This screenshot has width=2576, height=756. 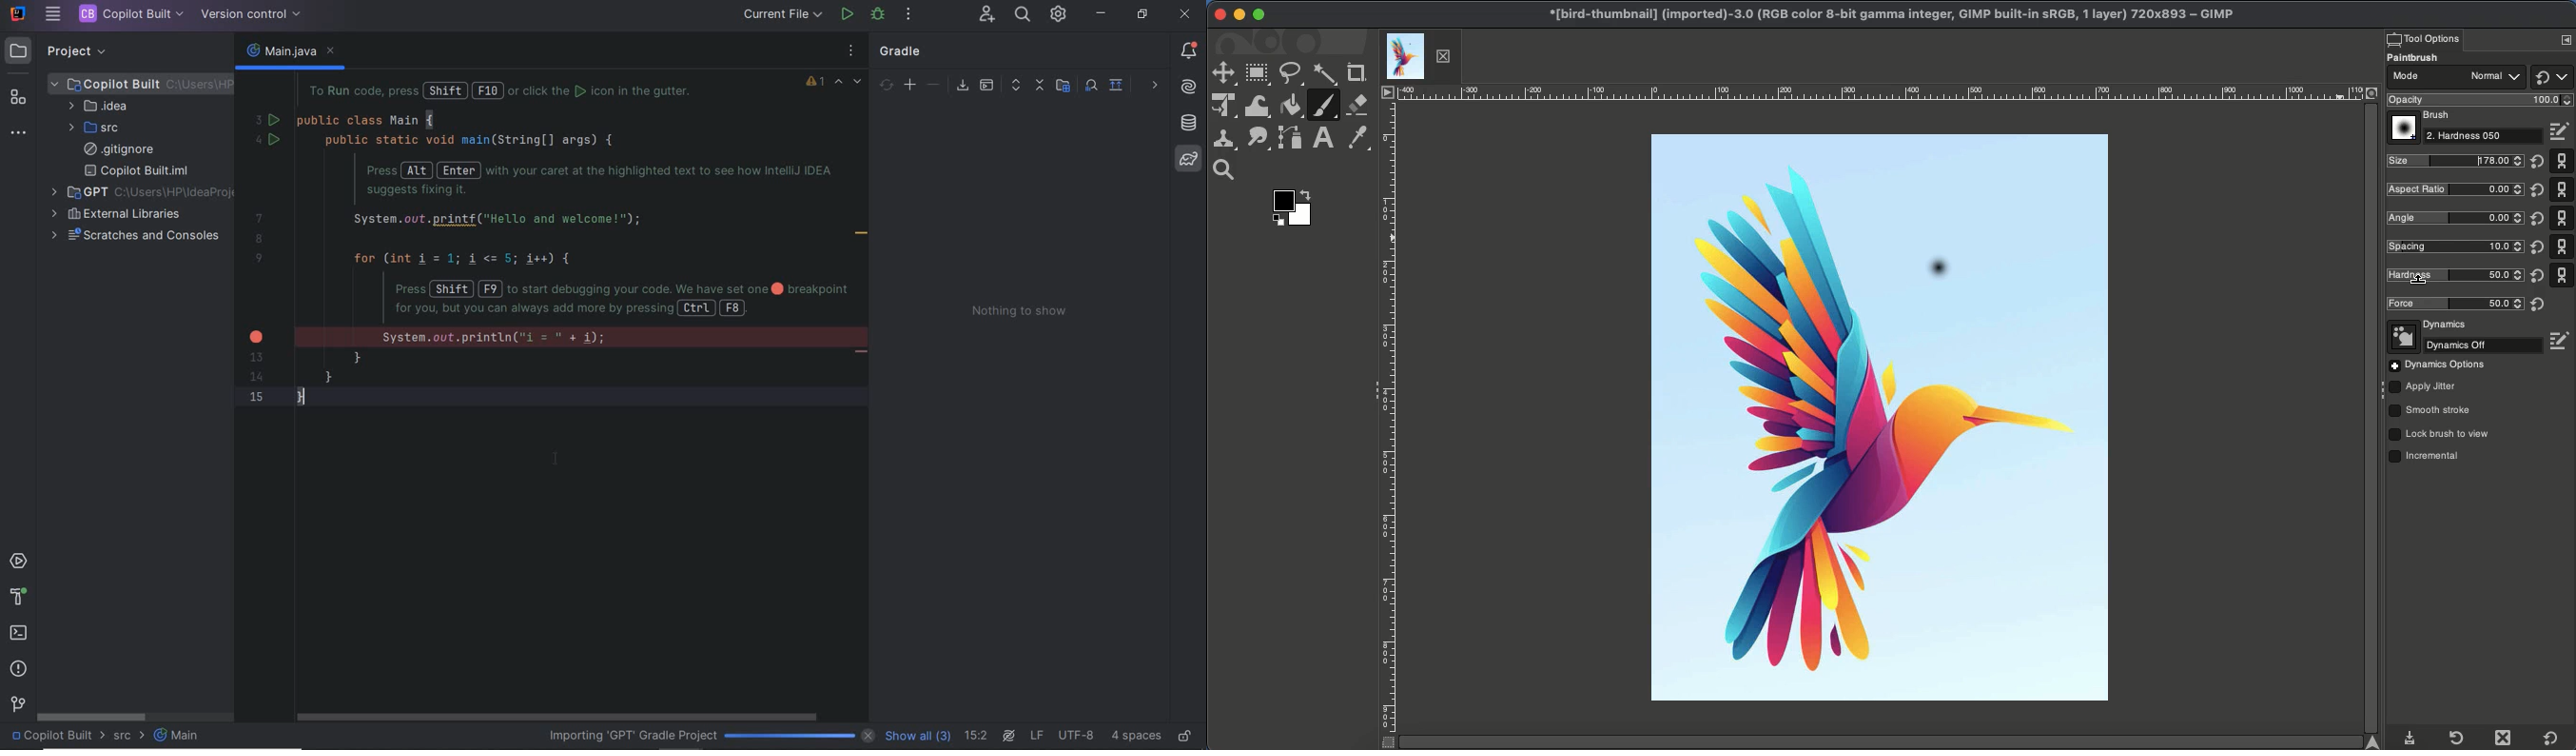 What do you see at coordinates (2566, 39) in the screenshot?
I see `Options` at bounding box center [2566, 39].